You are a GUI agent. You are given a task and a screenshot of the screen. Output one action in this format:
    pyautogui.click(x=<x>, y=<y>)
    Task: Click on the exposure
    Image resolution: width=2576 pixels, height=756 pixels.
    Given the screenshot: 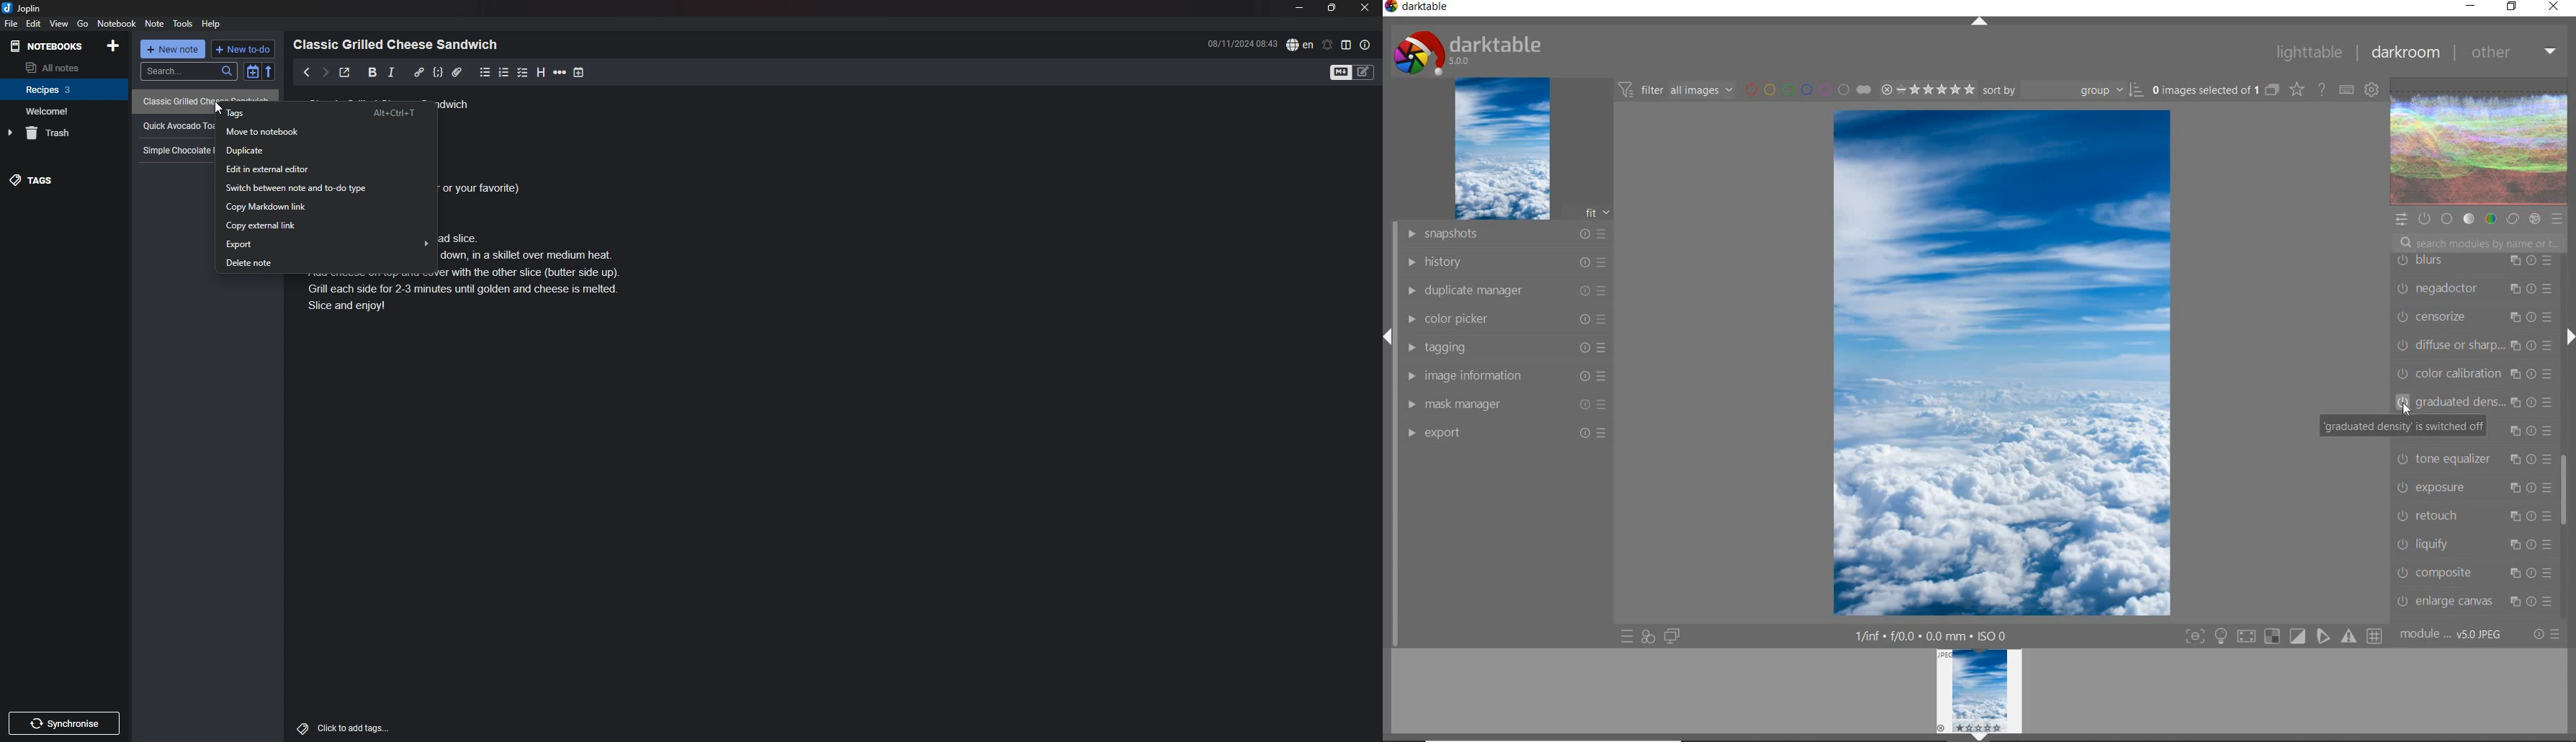 What is the action you would take?
    pyautogui.click(x=2473, y=487)
    